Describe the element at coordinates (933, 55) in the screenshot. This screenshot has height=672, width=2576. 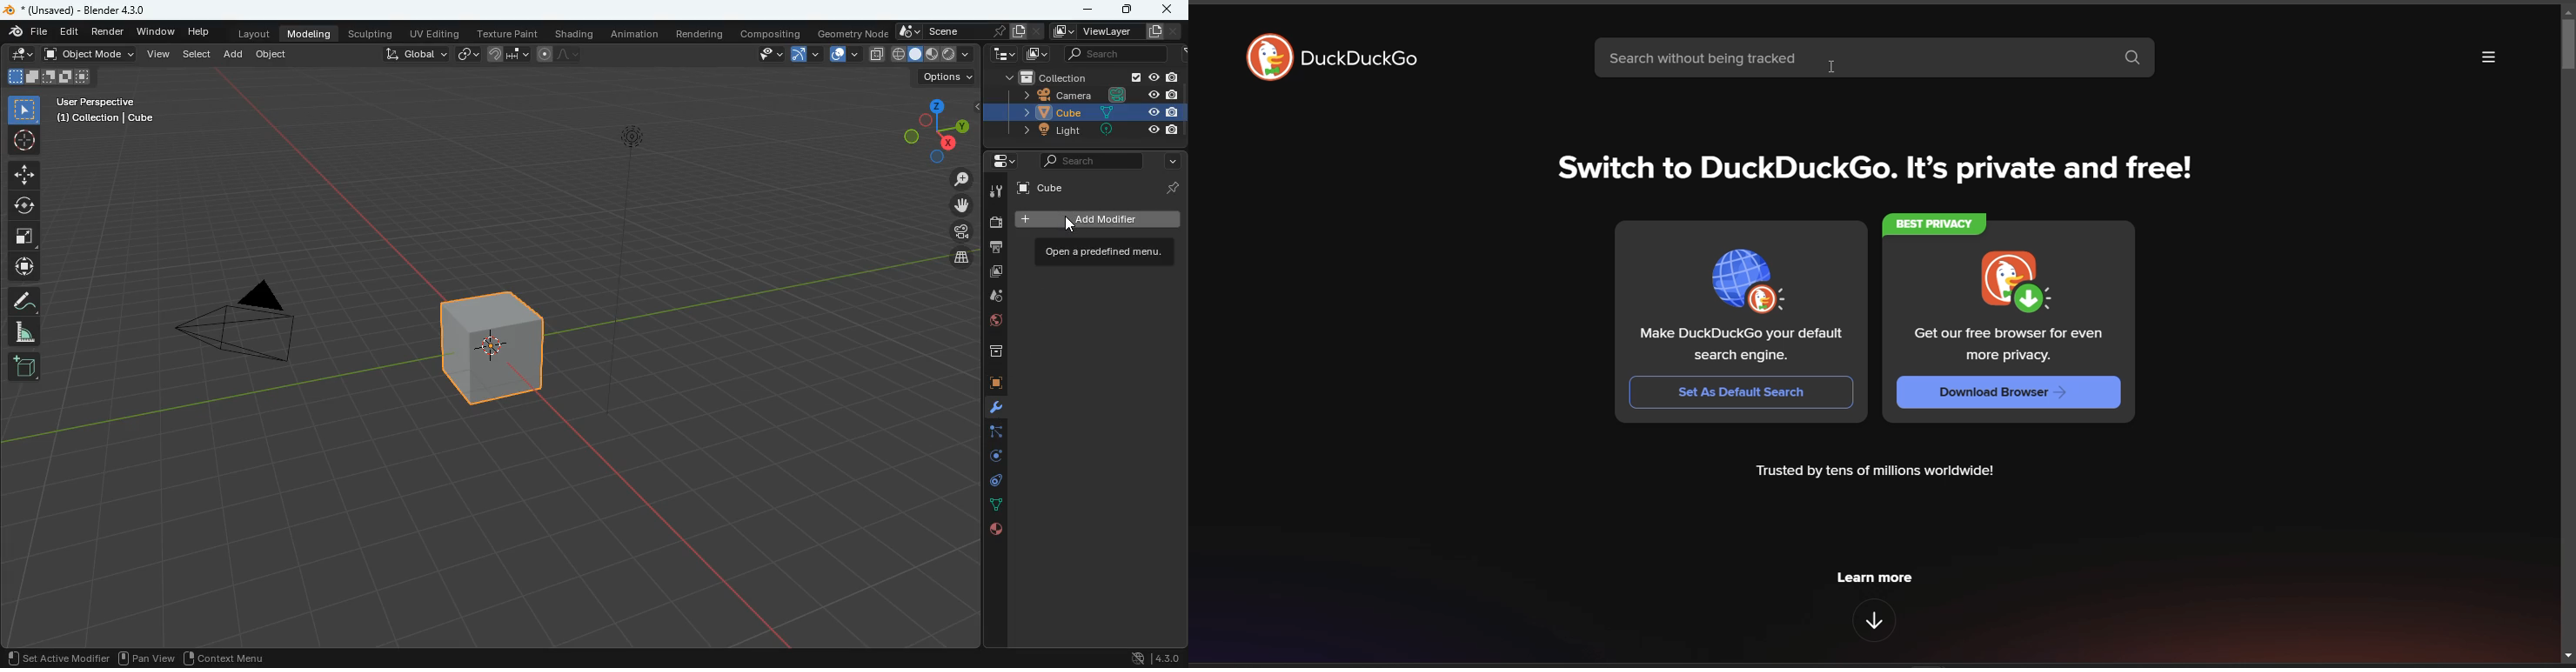
I see `cube type` at that location.